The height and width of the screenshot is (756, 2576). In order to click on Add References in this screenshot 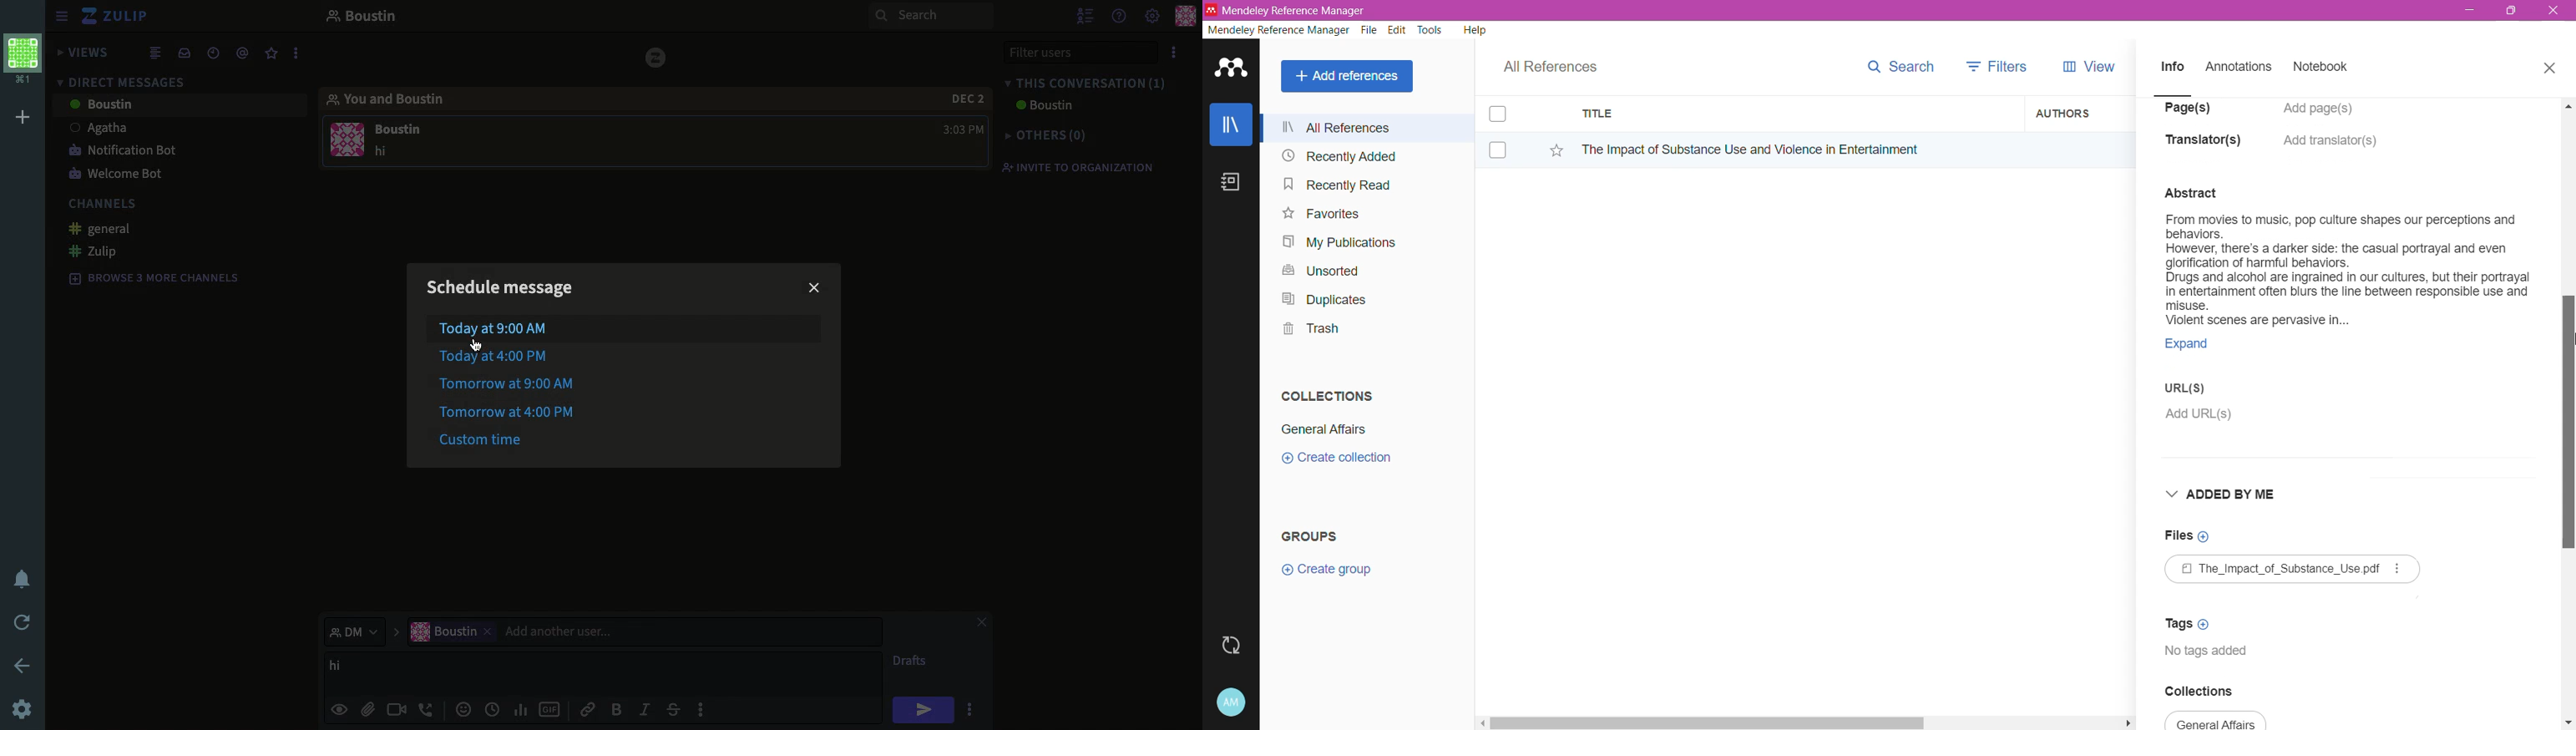, I will do `click(1350, 76)`.